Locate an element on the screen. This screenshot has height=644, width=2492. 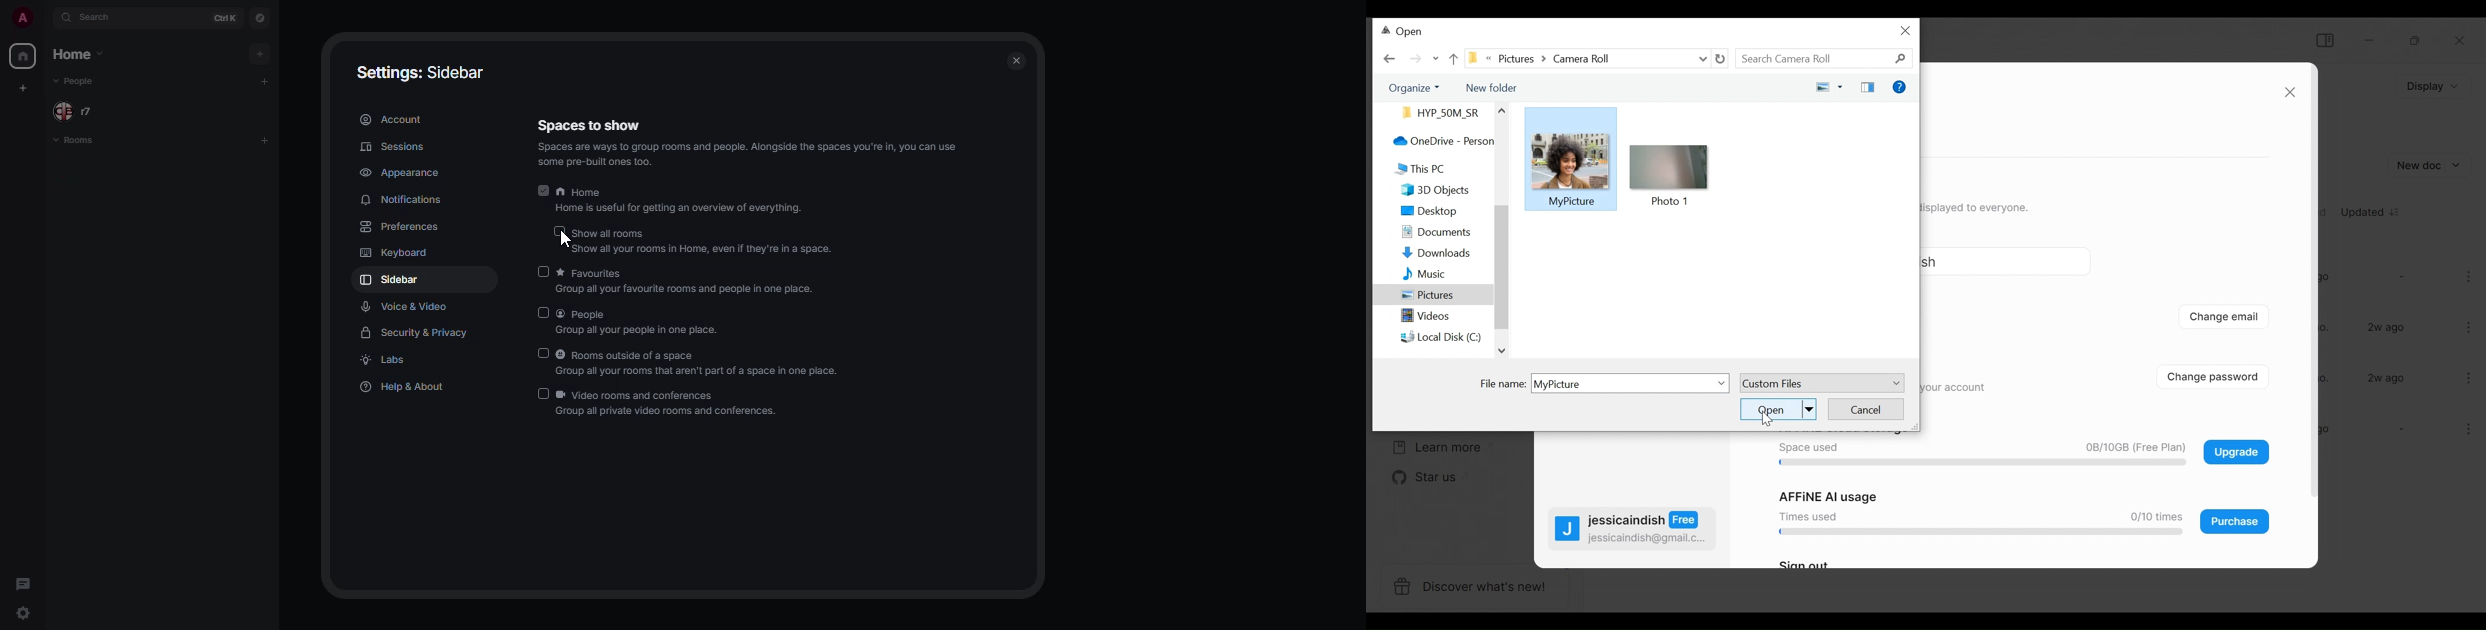
keyboard is located at coordinates (395, 253).